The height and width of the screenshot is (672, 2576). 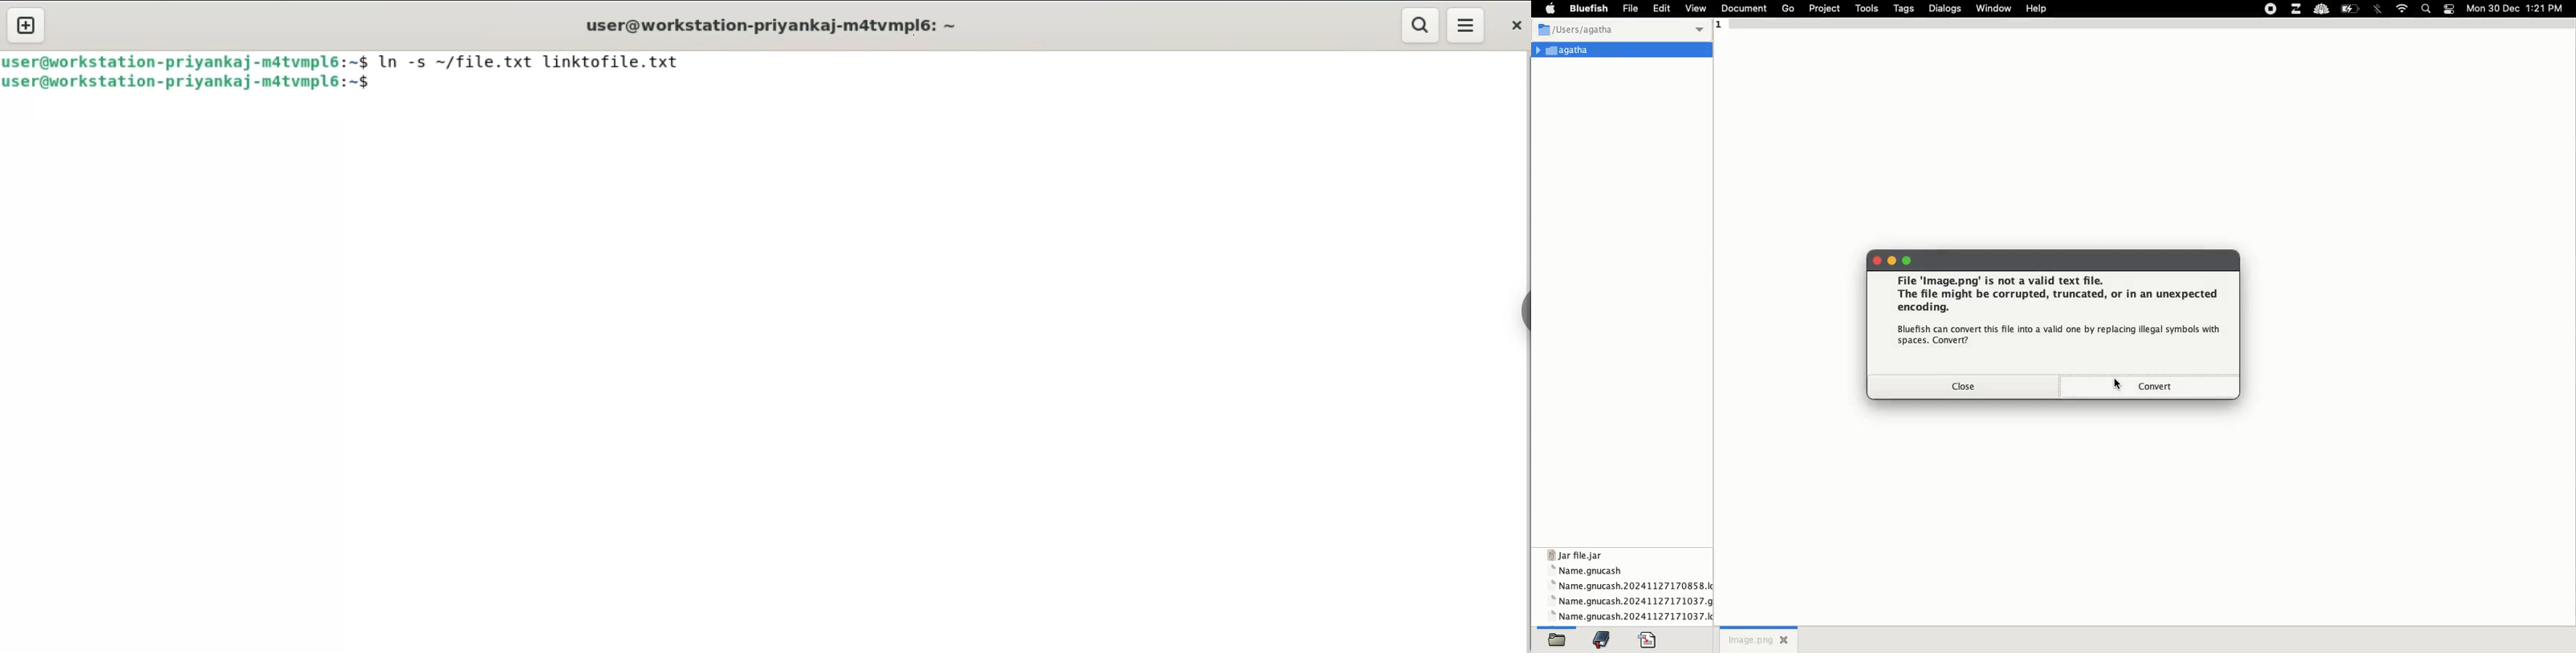 What do you see at coordinates (1964, 388) in the screenshot?
I see `close` at bounding box center [1964, 388].